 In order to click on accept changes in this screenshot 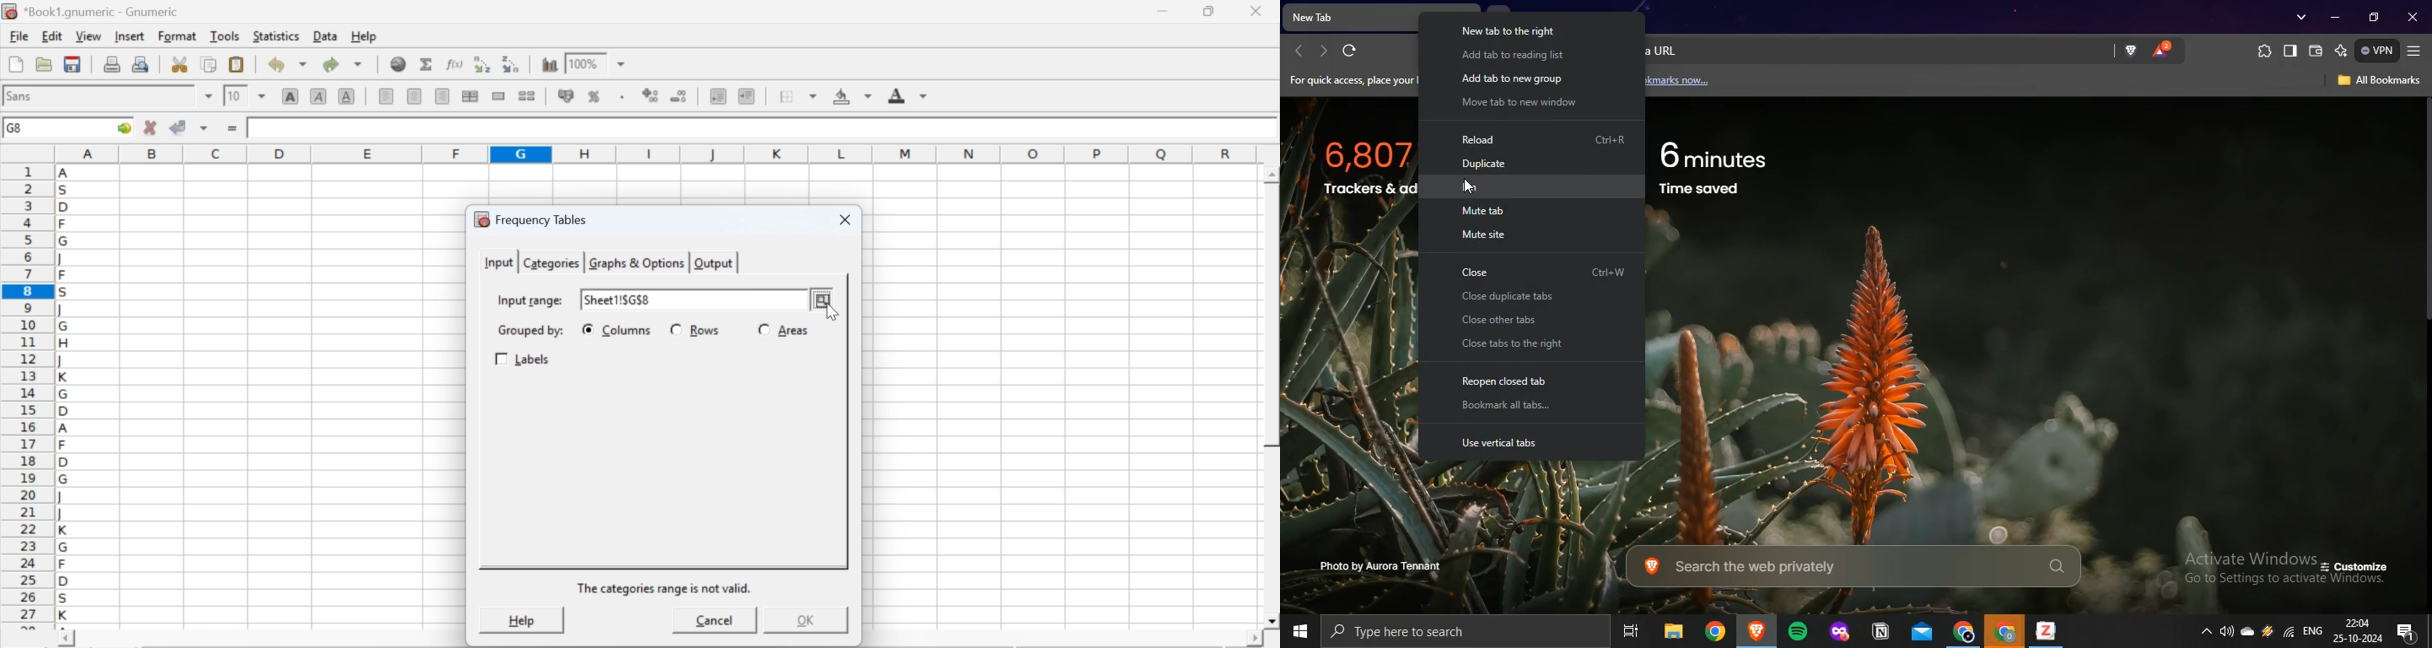, I will do `click(179, 126)`.